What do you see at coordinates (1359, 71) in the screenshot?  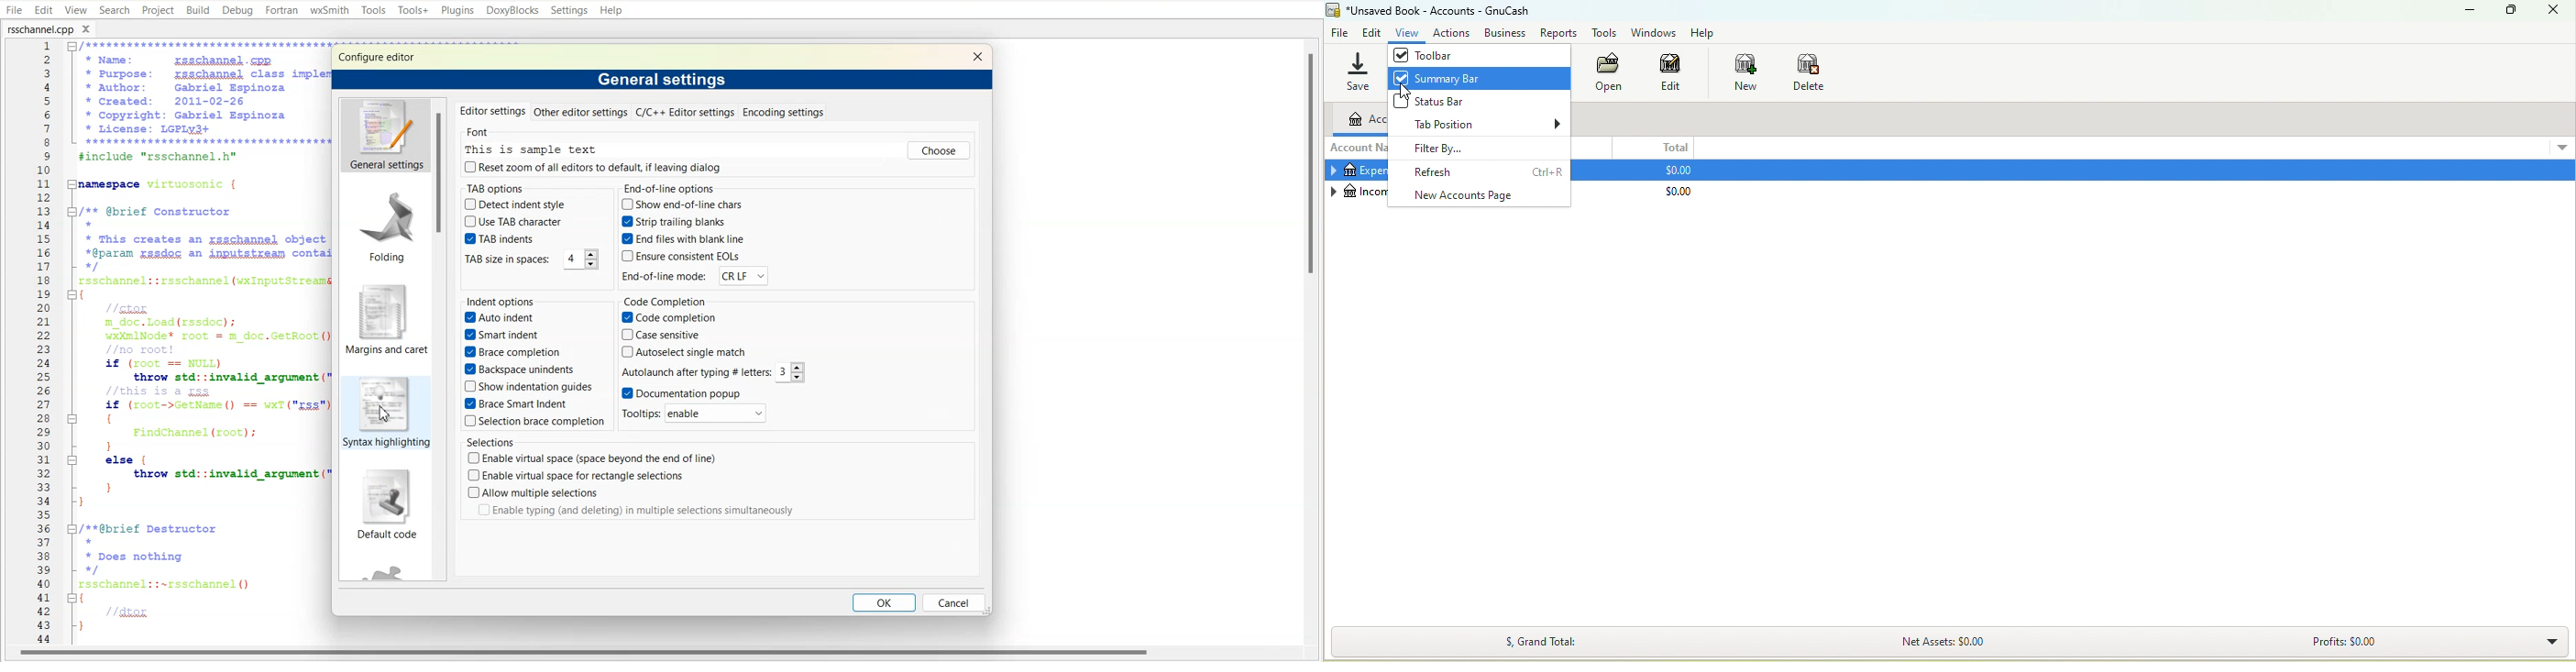 I see `Save` at bounding box center [1359, 71].